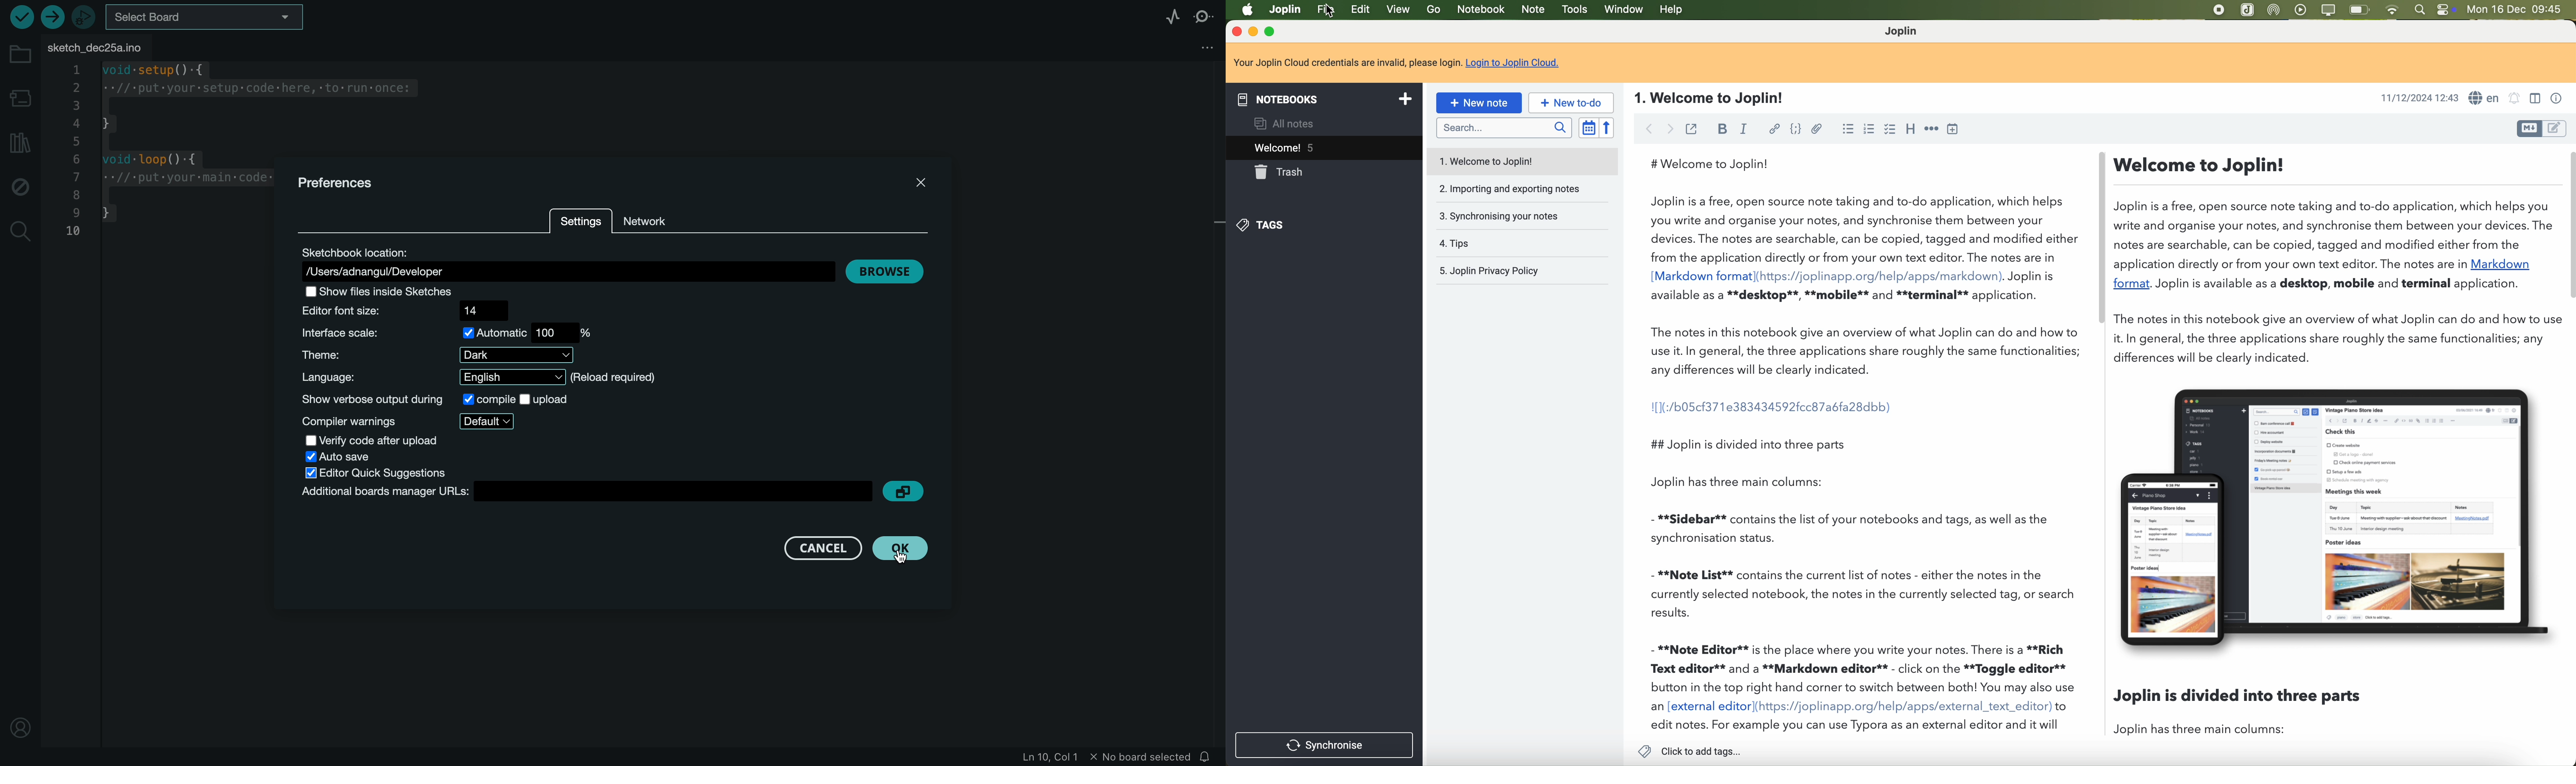  Describe the element at coordinates (2560, 99) in the screenshot. I see `note properties` at that location.